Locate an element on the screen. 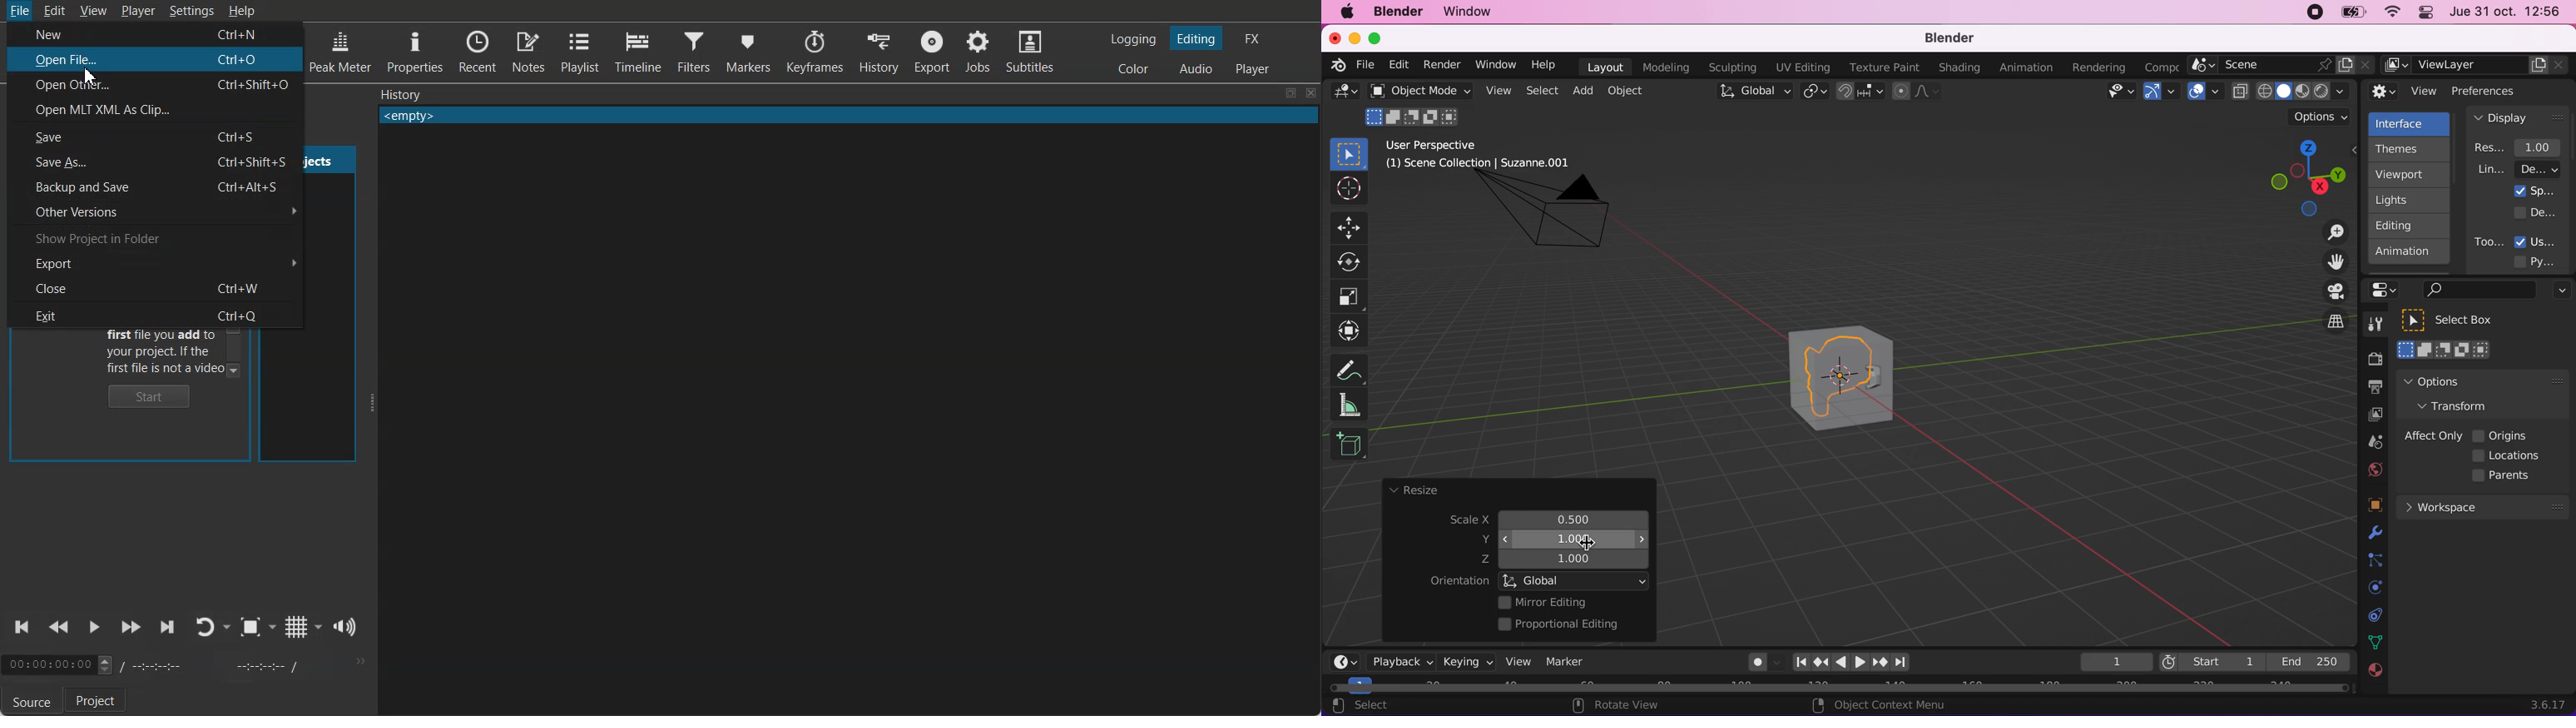 The height and width of the screenshot is (728, 2576). maximize is located at coordinates (1380, 38).